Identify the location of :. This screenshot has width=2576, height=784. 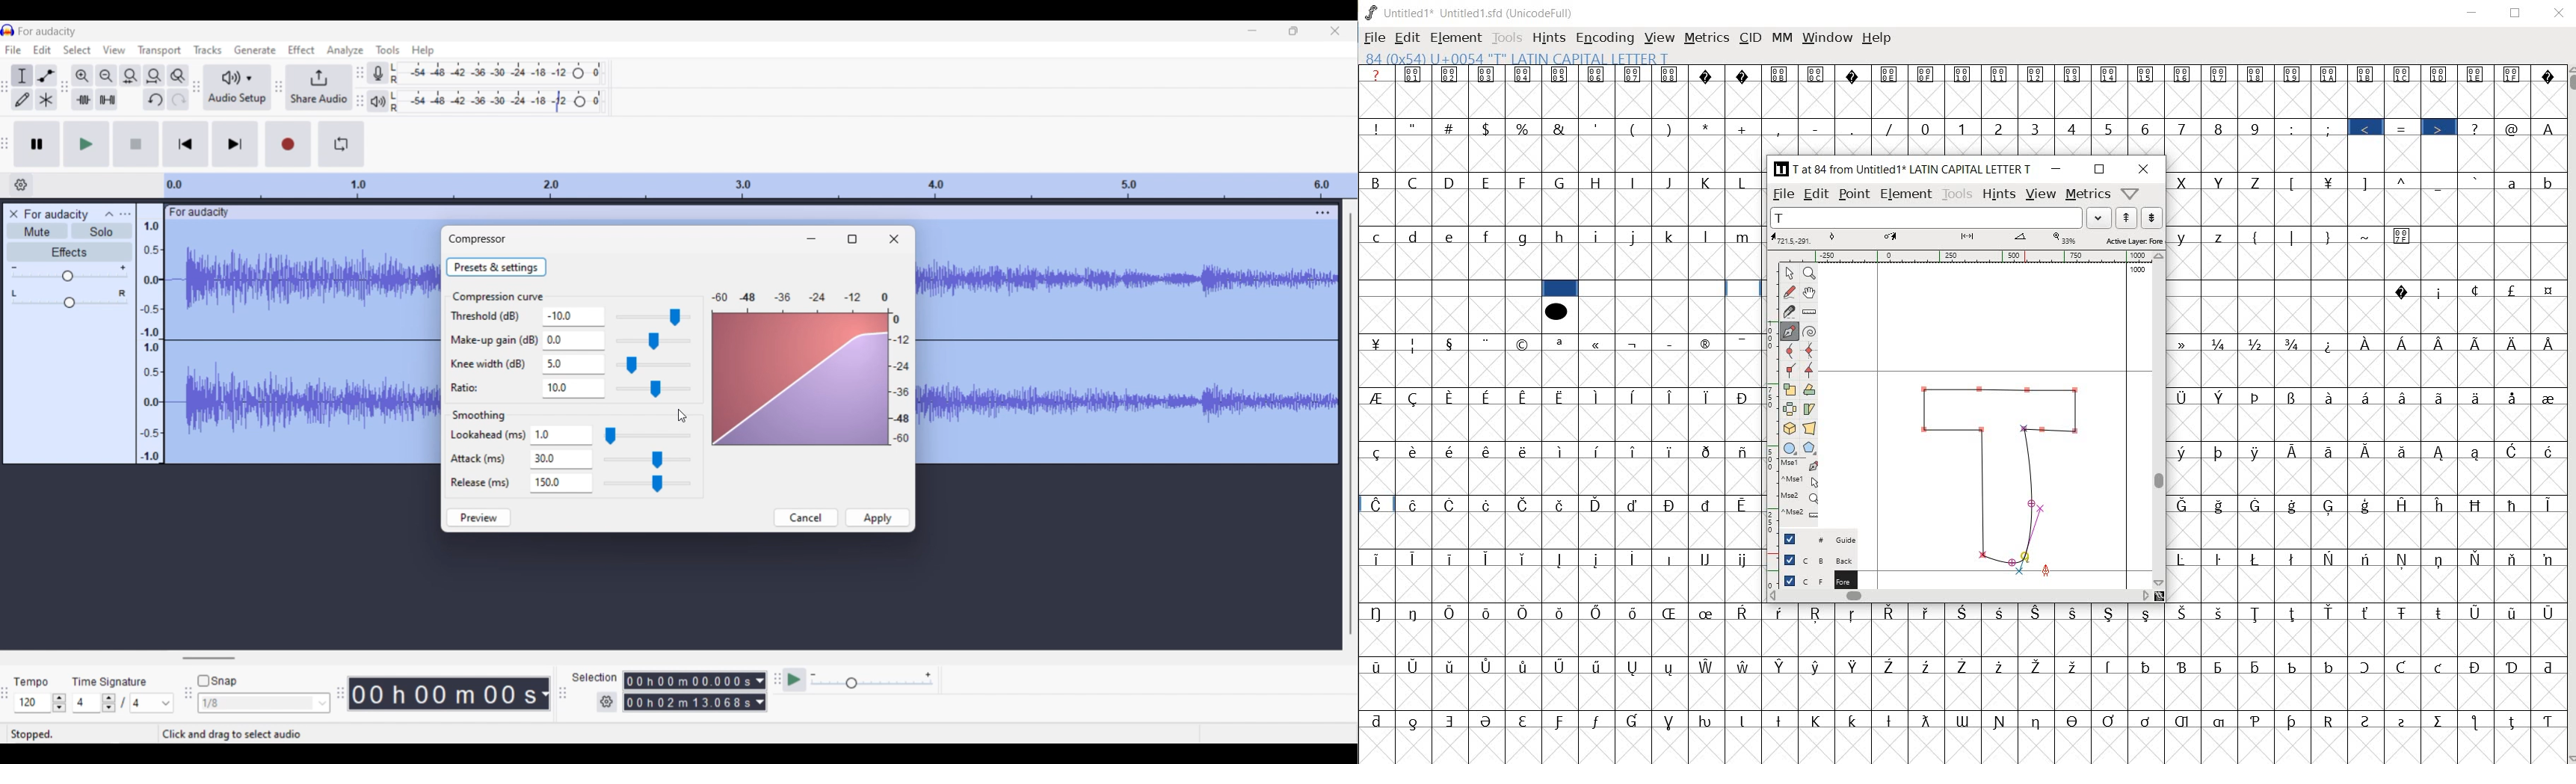
(2293, 128).